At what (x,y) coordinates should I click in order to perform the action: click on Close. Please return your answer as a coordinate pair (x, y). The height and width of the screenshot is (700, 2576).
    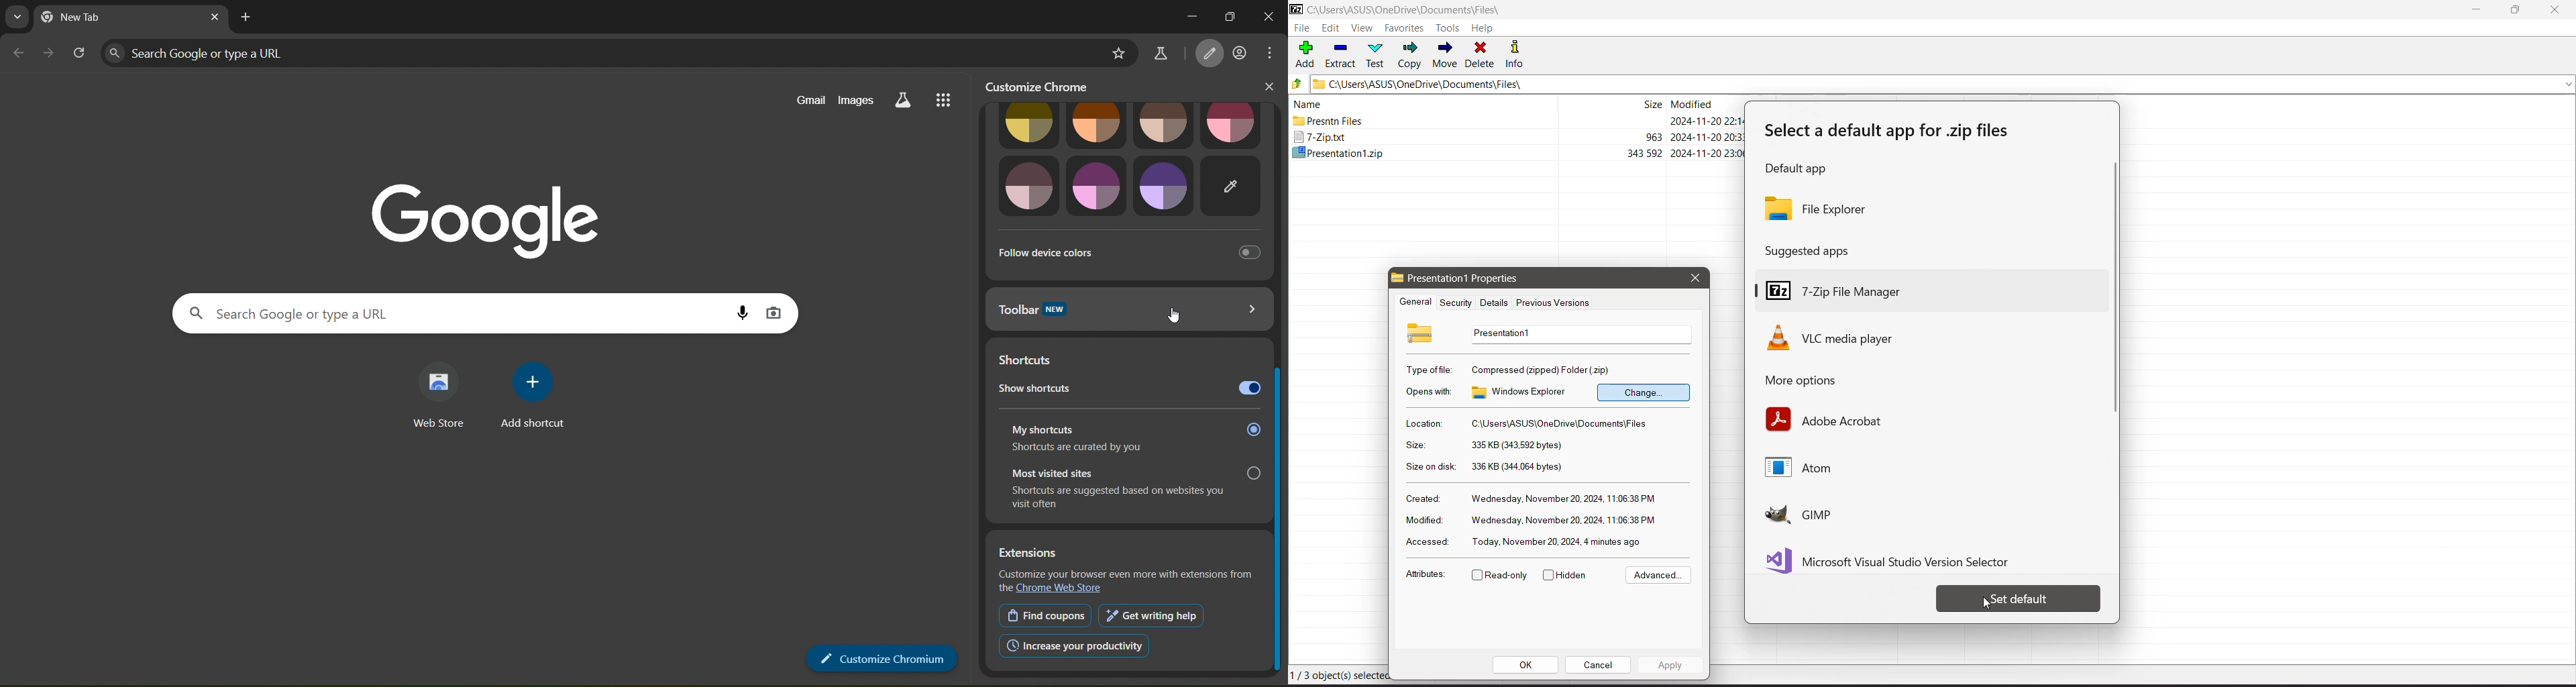
    Looking at the image, I should click on (1695, 278).